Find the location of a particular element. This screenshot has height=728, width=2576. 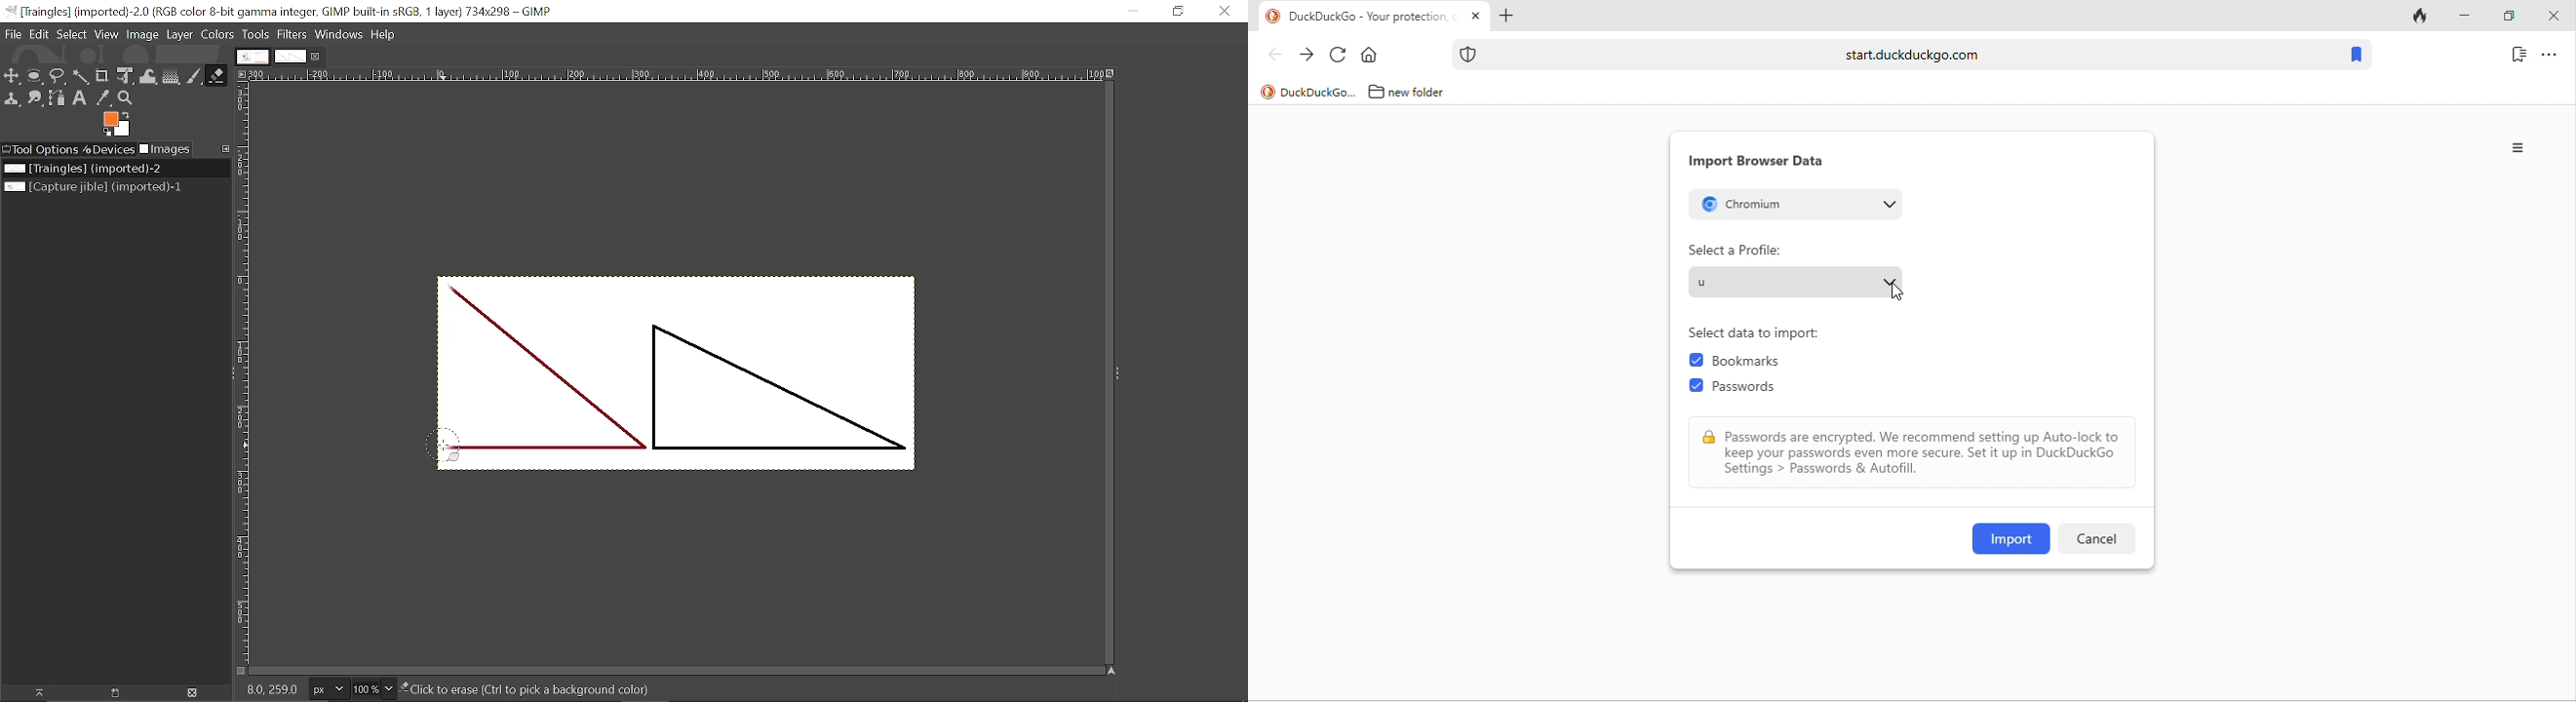

DuckDuckGo... is located at coordinates (1319, 91).